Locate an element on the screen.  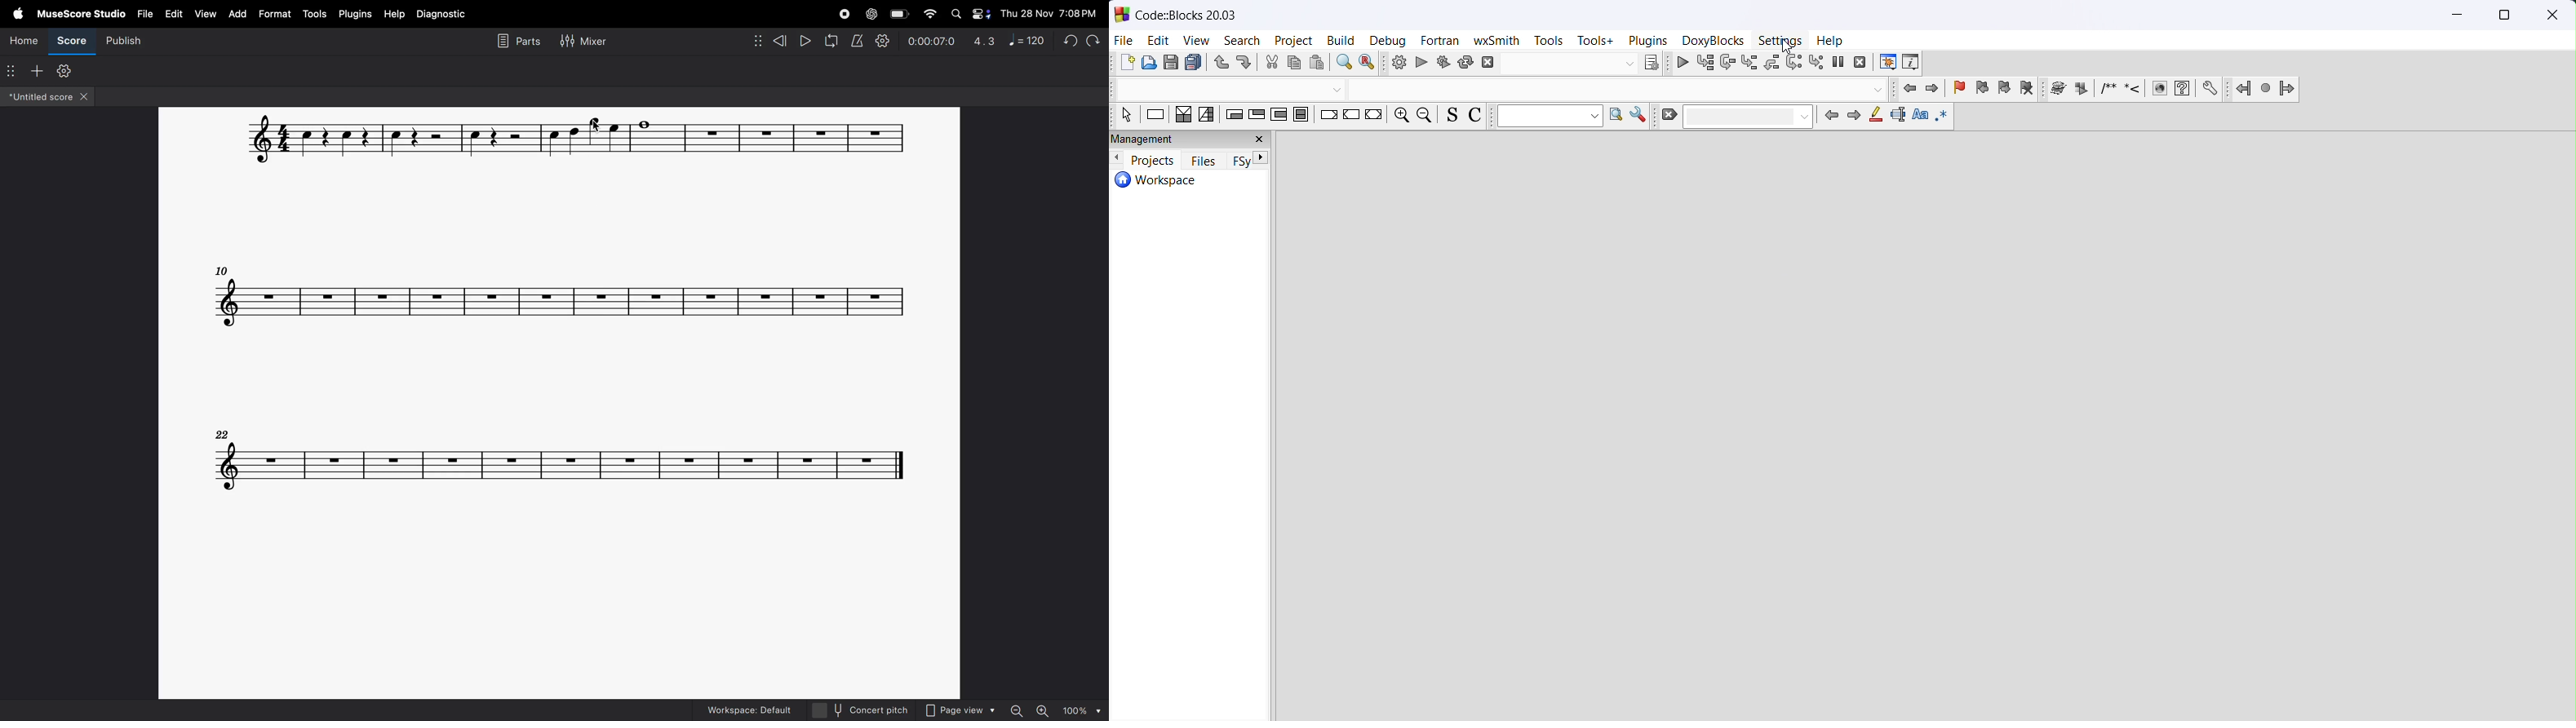
logo is located at coordinates (1123, 14).